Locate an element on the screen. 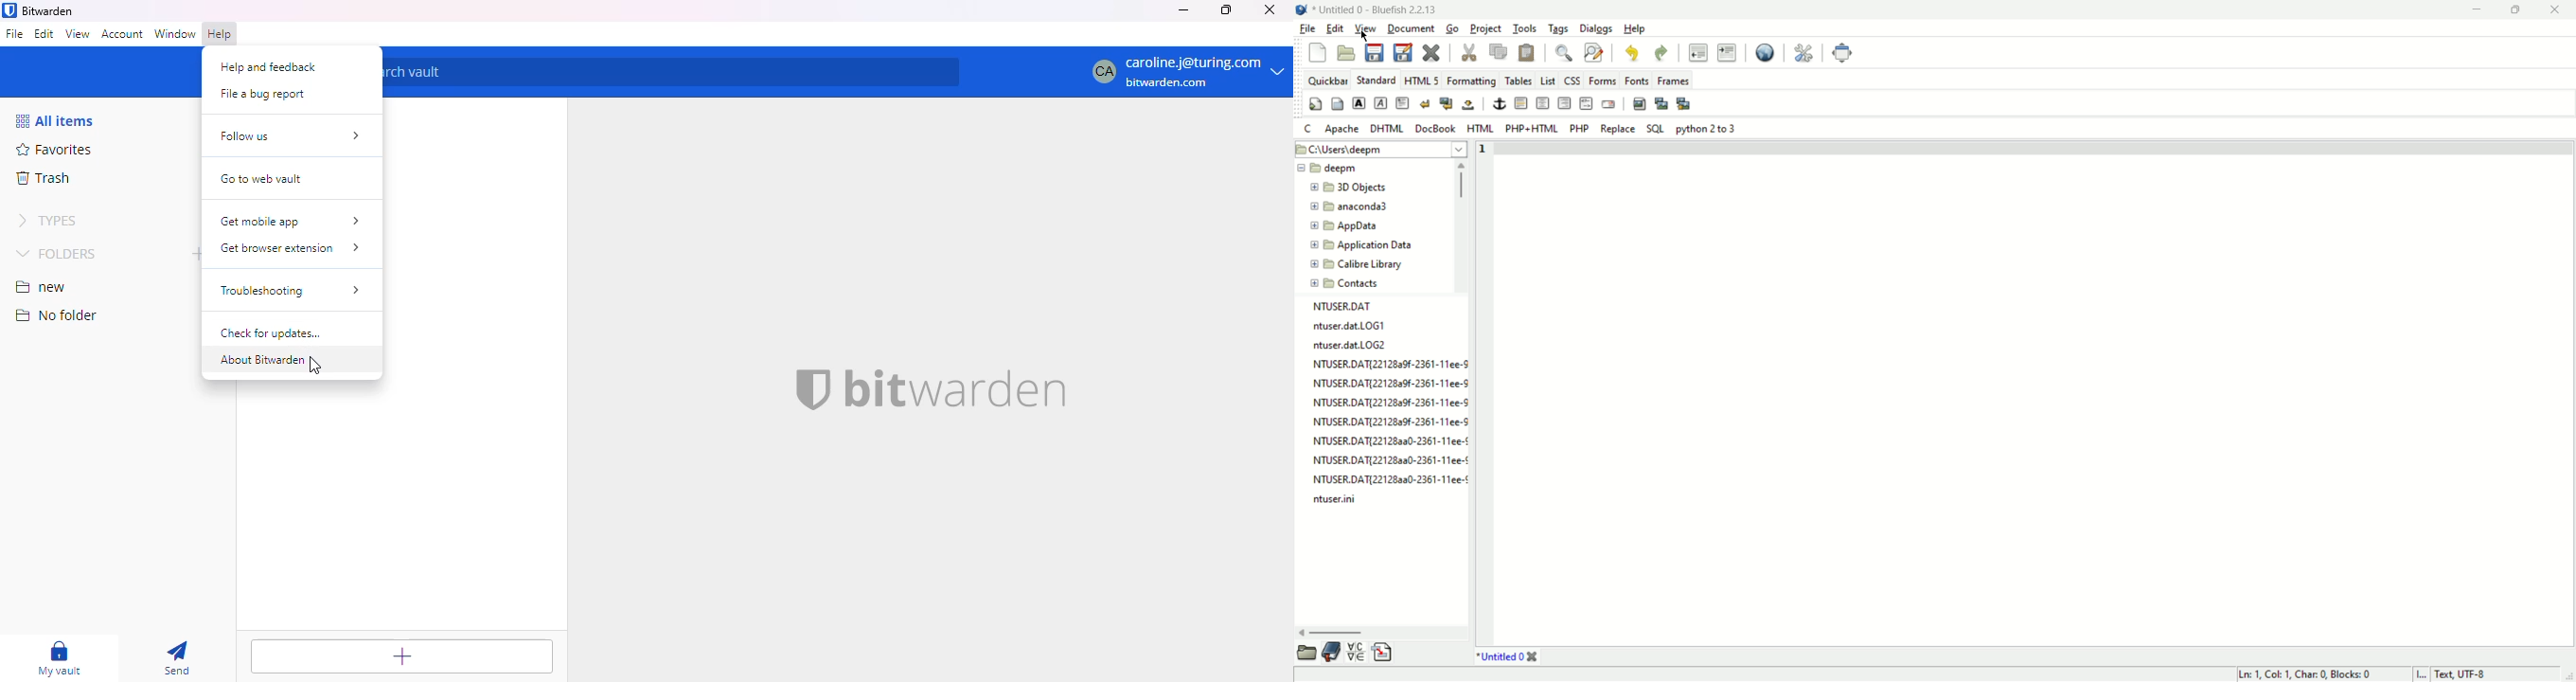 This screenshot has width=2576, height=700. Get browser extension > is located at coordinates (291, 249).